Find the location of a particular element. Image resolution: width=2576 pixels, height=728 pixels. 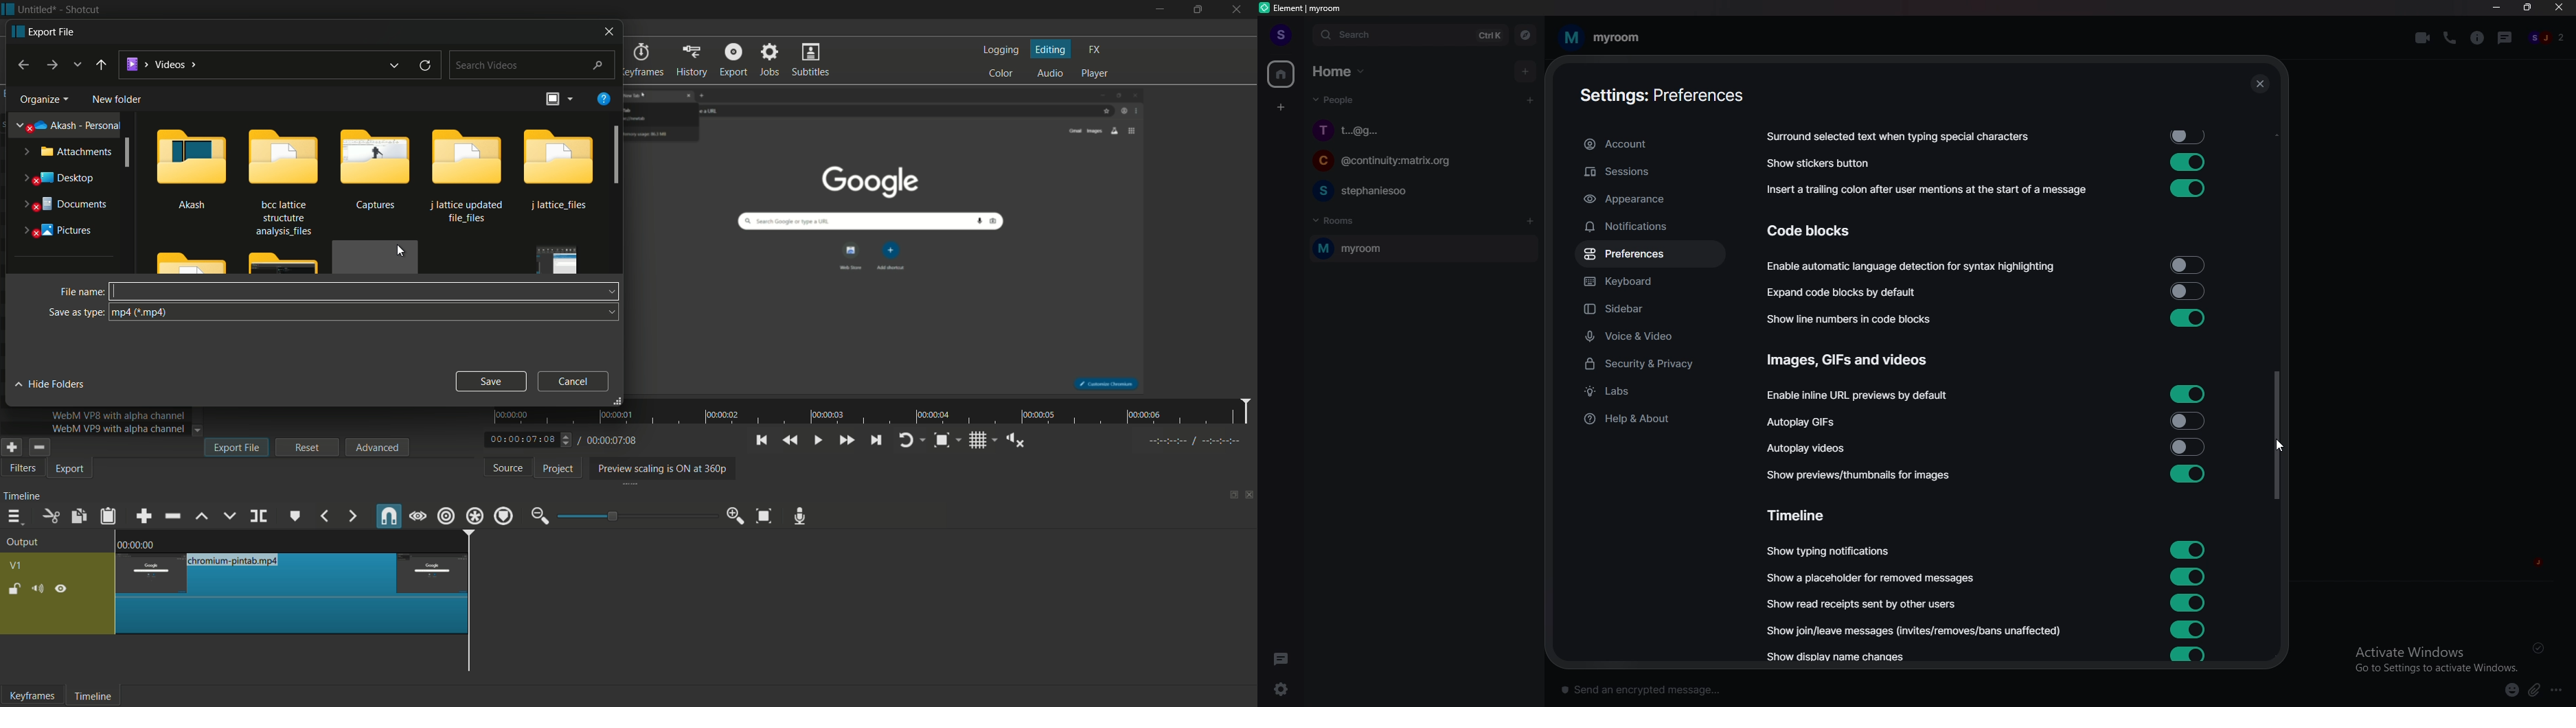

create or edit marker is located at coordinates (295, 517).